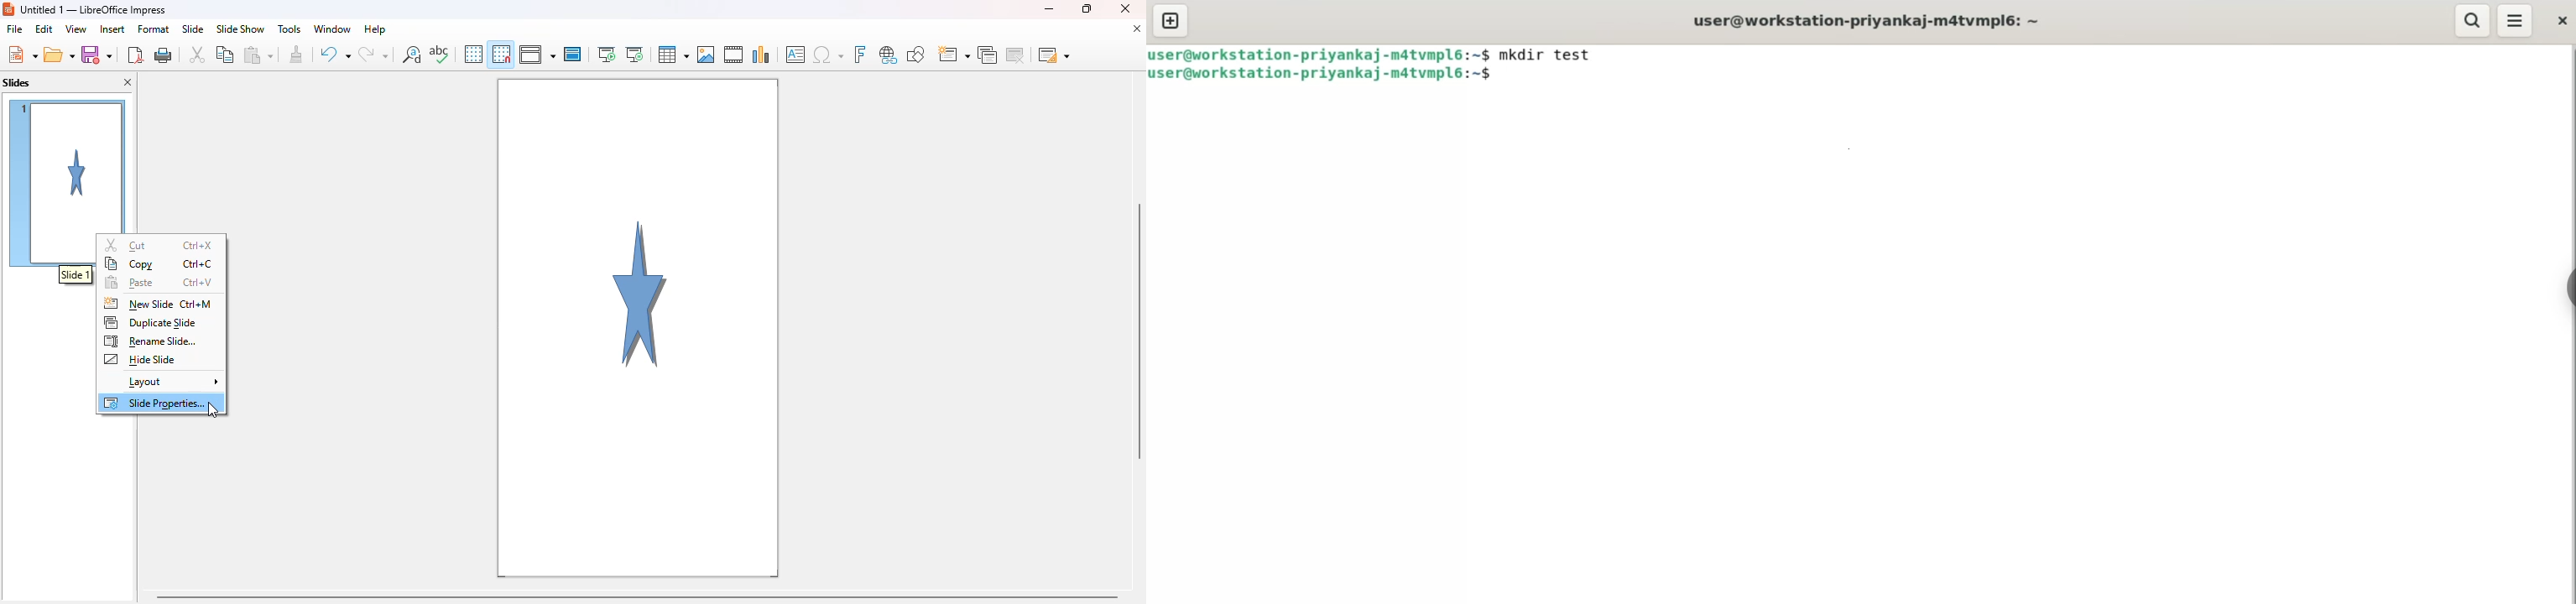 This screenshot has width=2576, height=616. Describe the element at coordinates (198, 263) in the screenshot. I see `shortcut for copy "Ctrl+C"` at that location.